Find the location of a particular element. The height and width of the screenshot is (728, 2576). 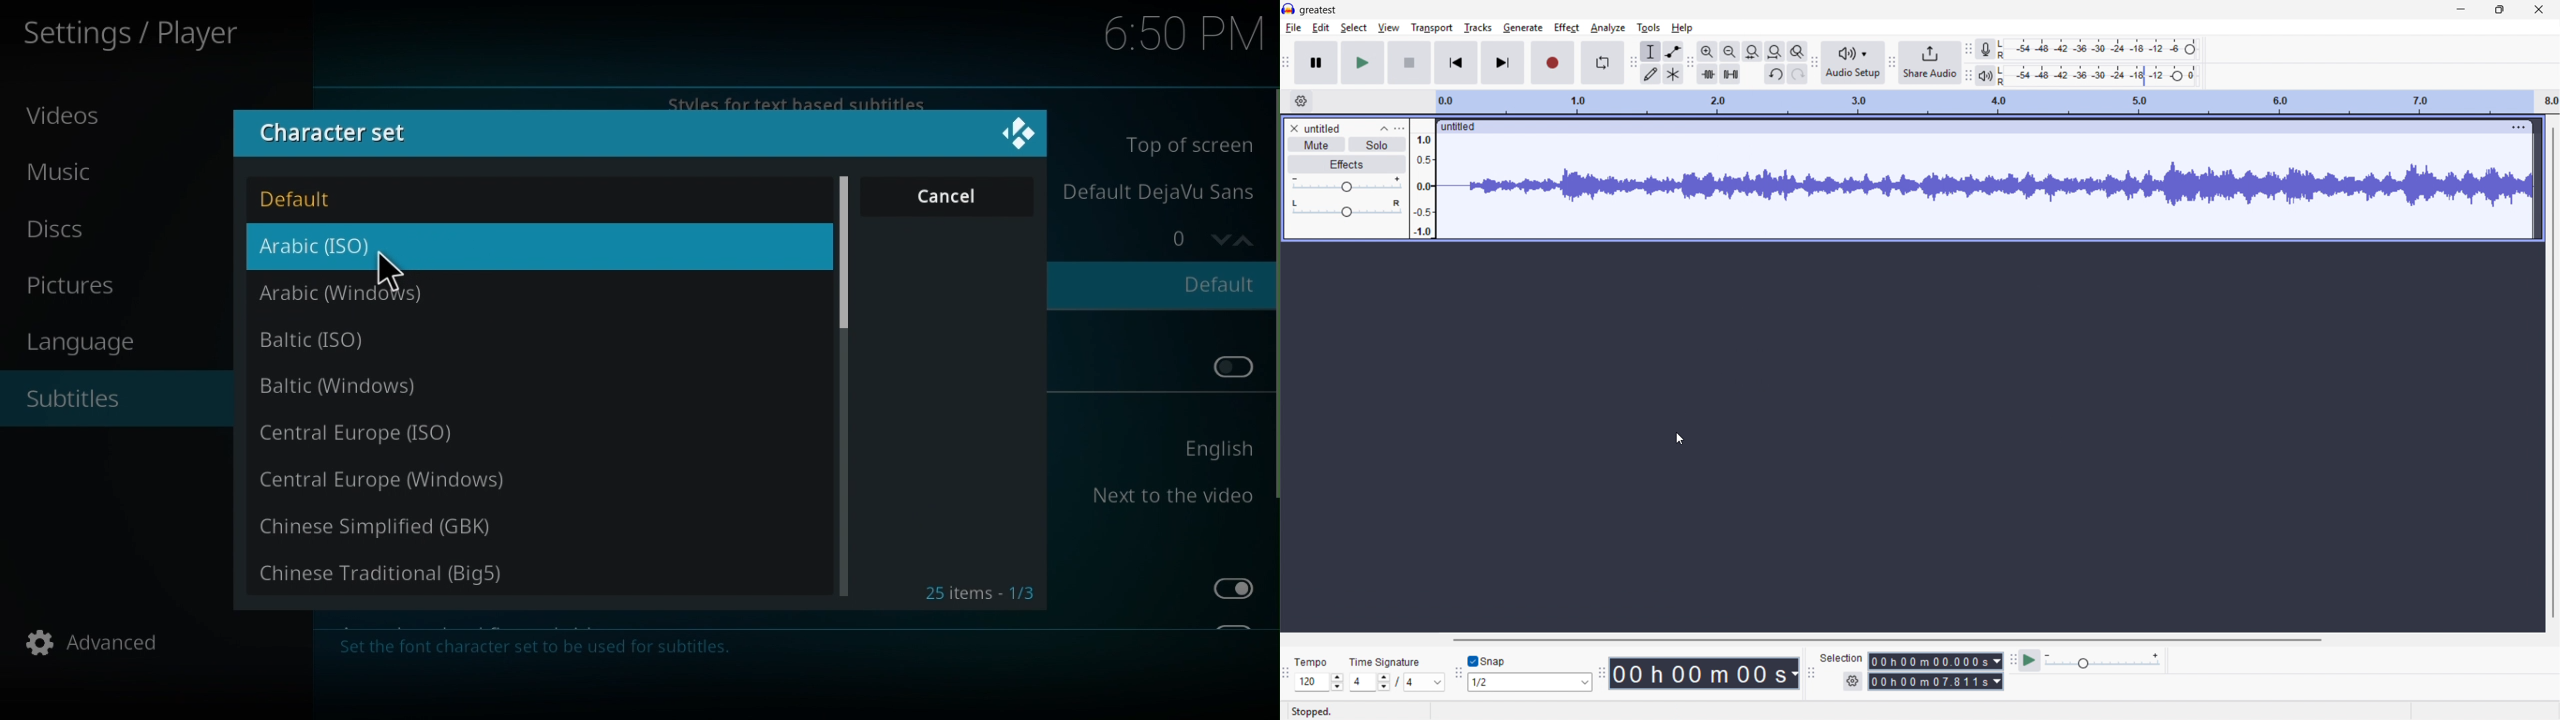

file is located at coordinates (1293, 28).